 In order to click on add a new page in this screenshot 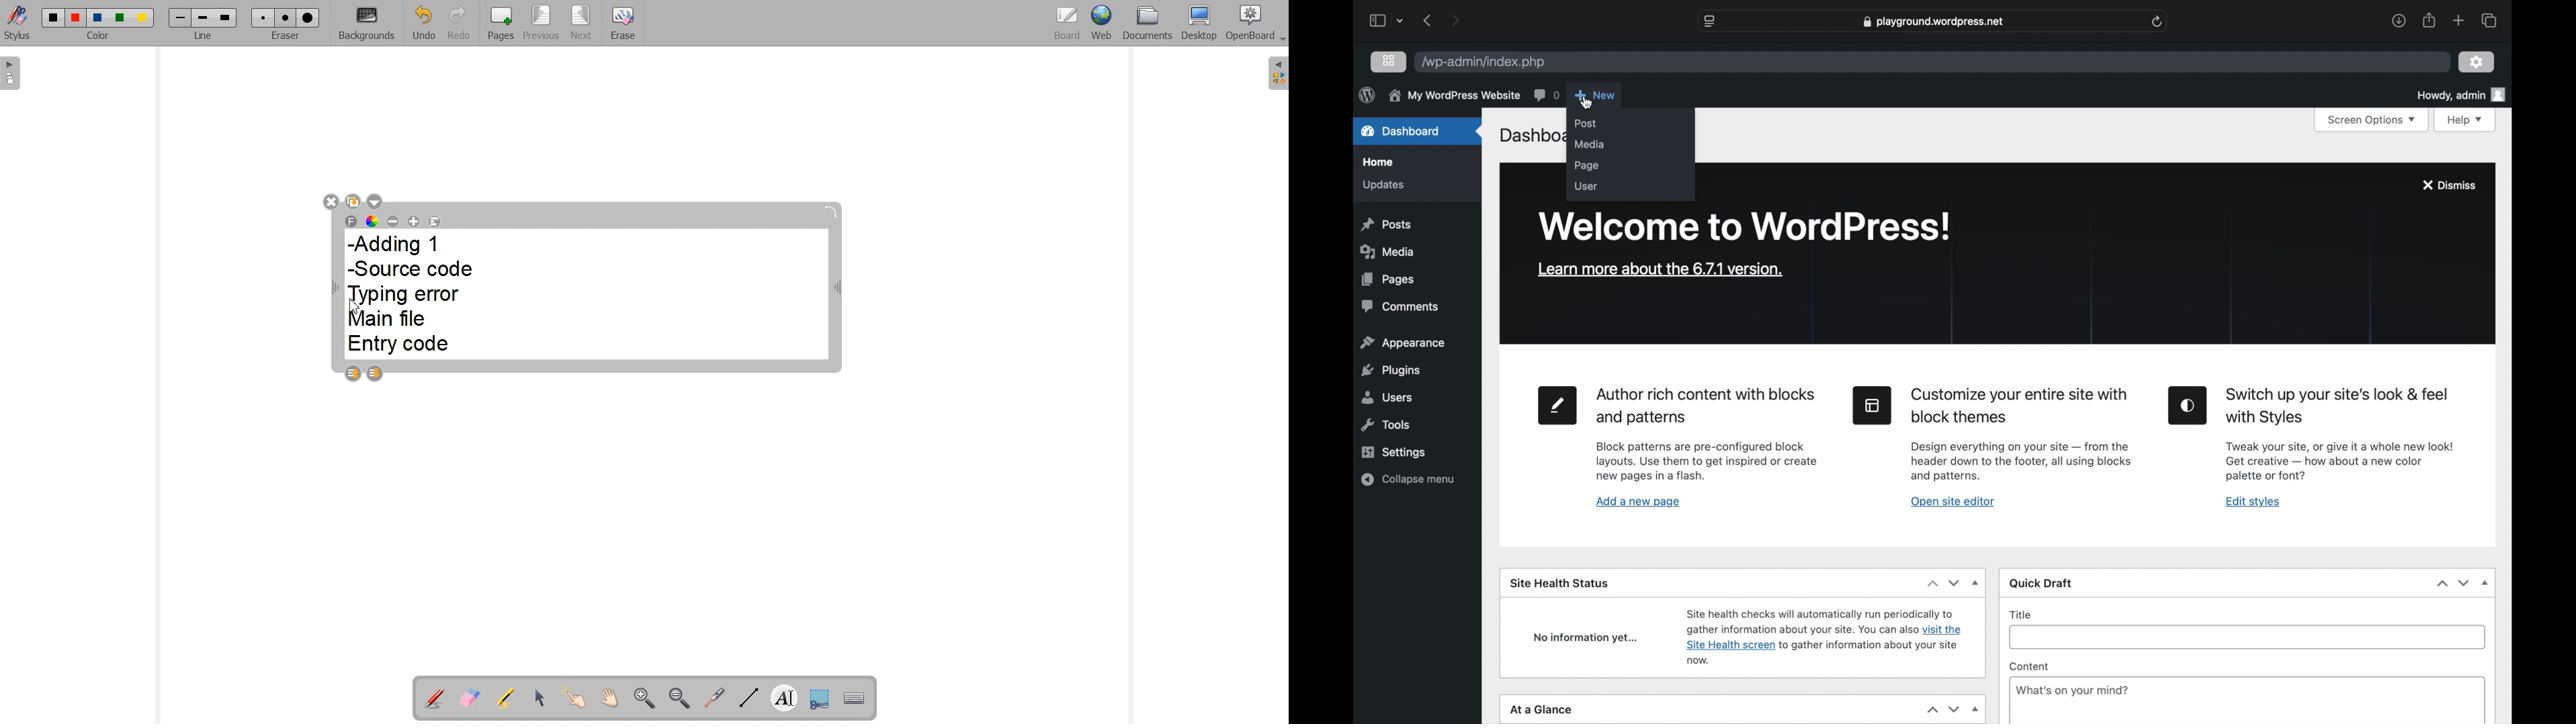, I will do `click(1638, 503)`.